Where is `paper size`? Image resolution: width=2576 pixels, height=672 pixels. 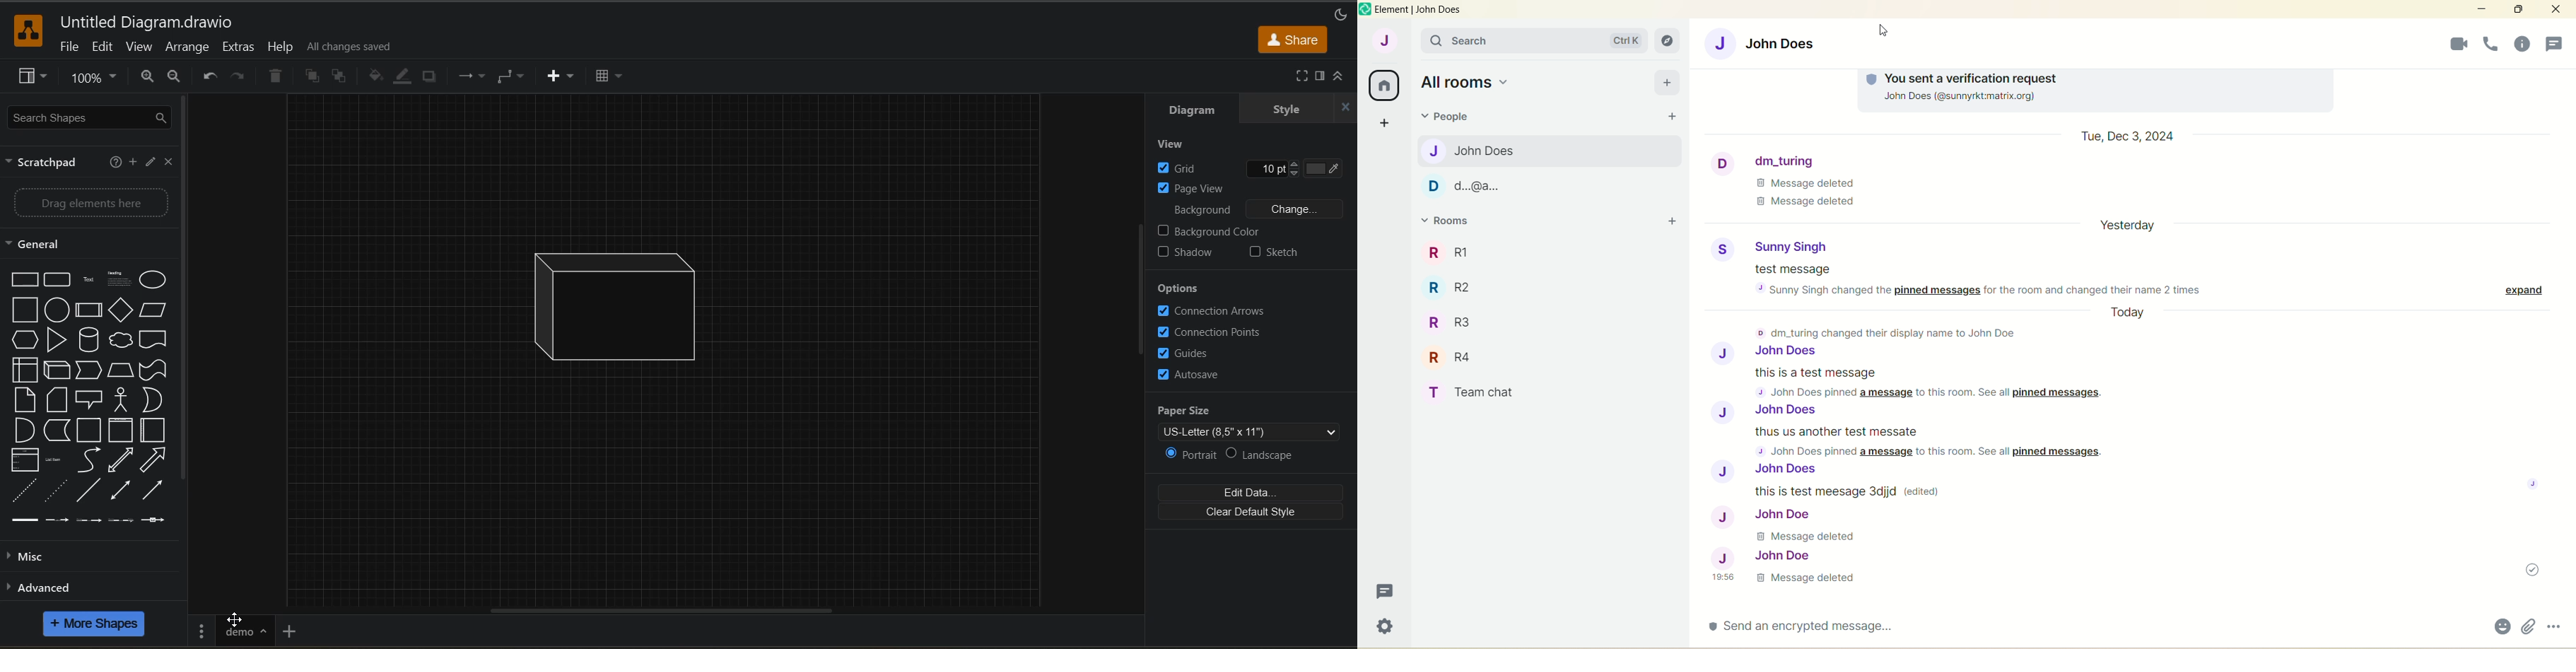
paper size is located at coordinates (1255, 421).